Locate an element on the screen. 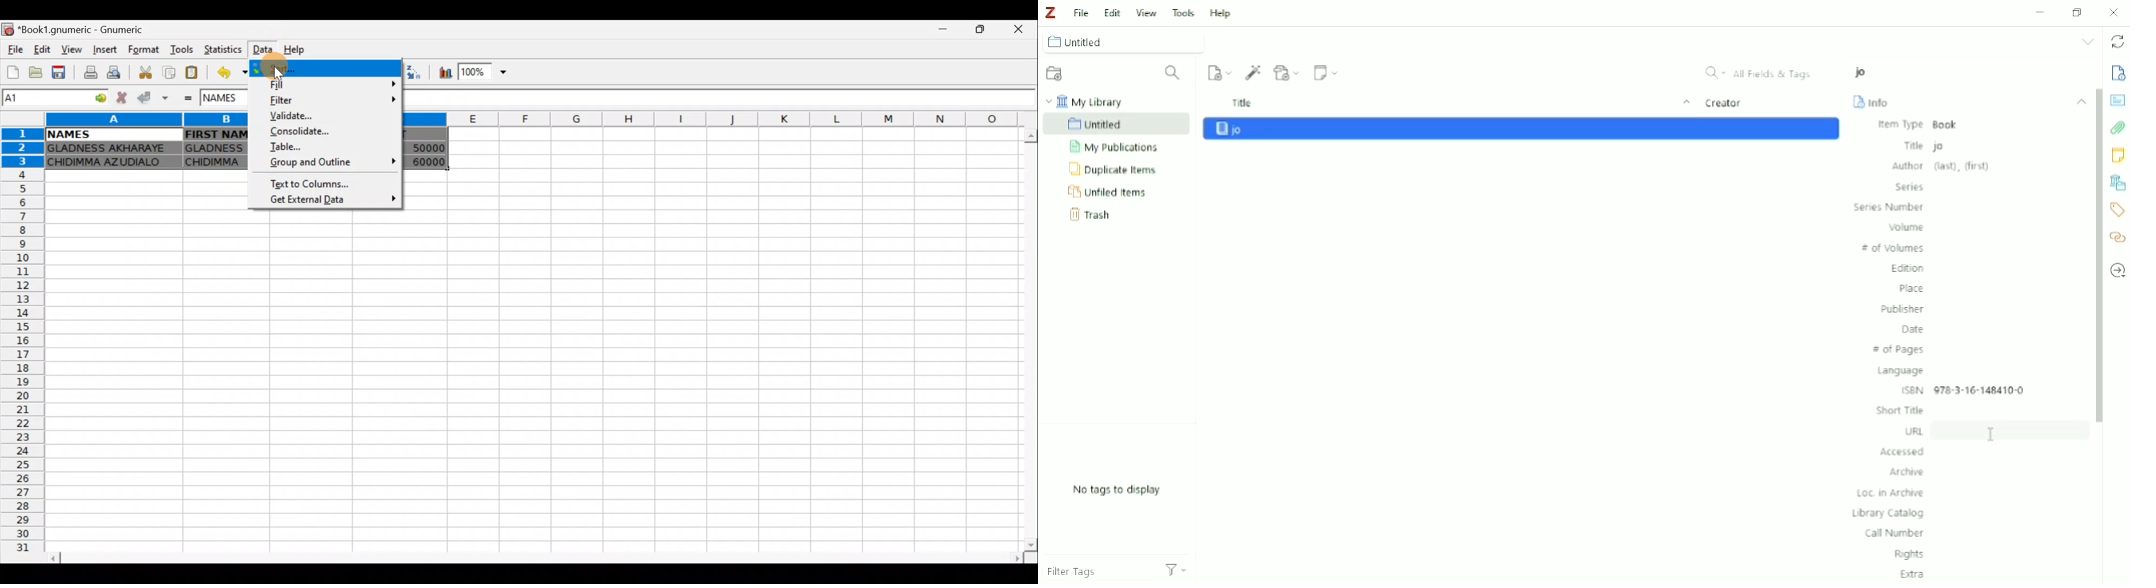 This screenshot has width=2156, height=588. Abstract is located at coordinates (2118, 99).